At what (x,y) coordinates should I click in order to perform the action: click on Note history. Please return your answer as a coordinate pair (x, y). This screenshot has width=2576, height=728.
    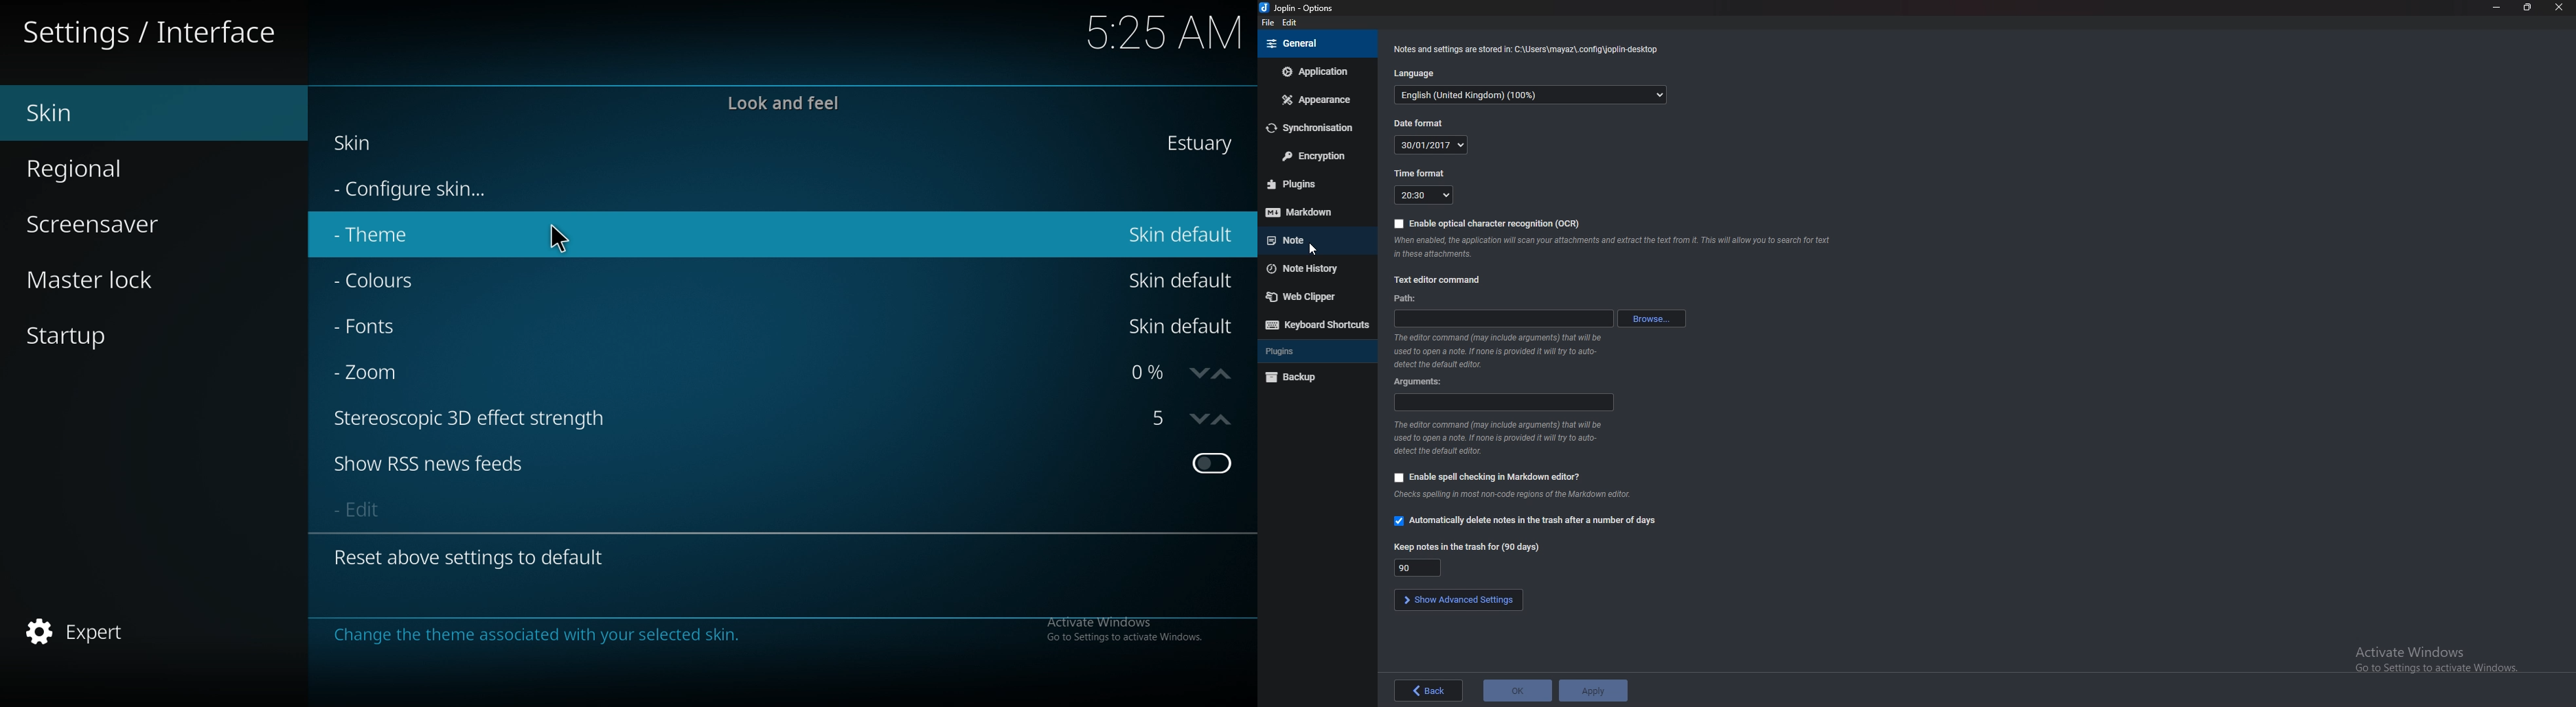
    Looking at the image, I should click on (1312, 268).